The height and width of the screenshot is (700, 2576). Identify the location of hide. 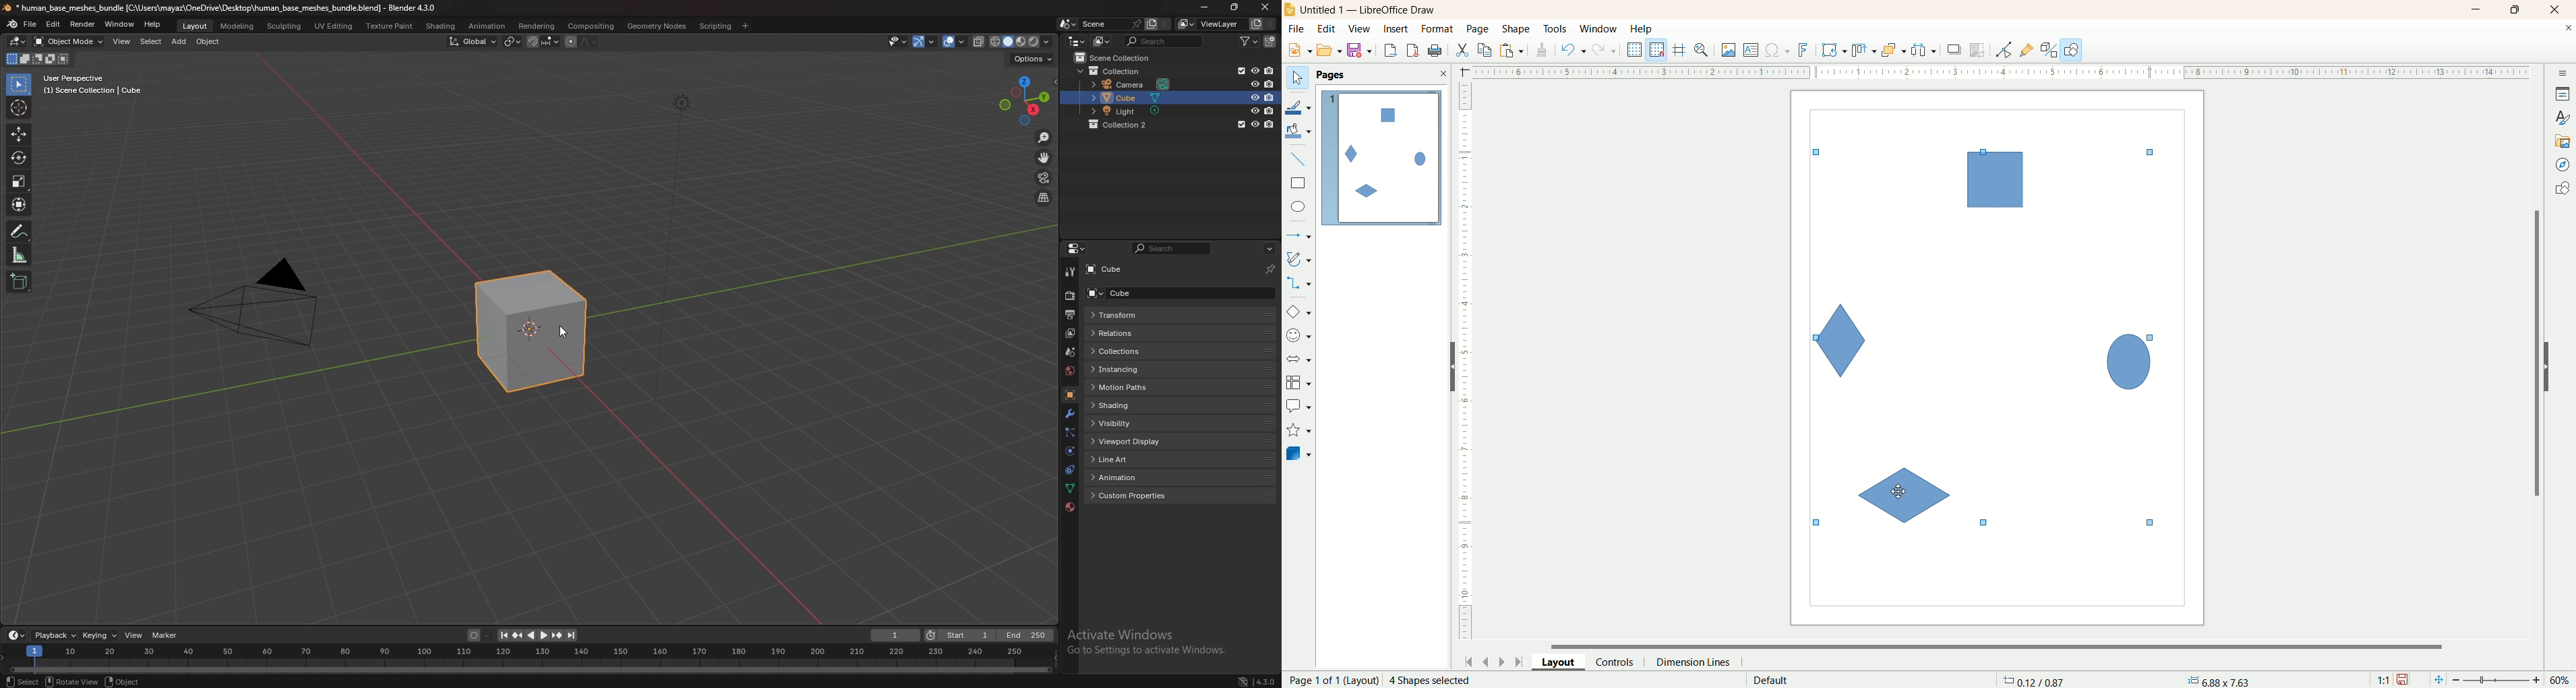
(1447, 370).